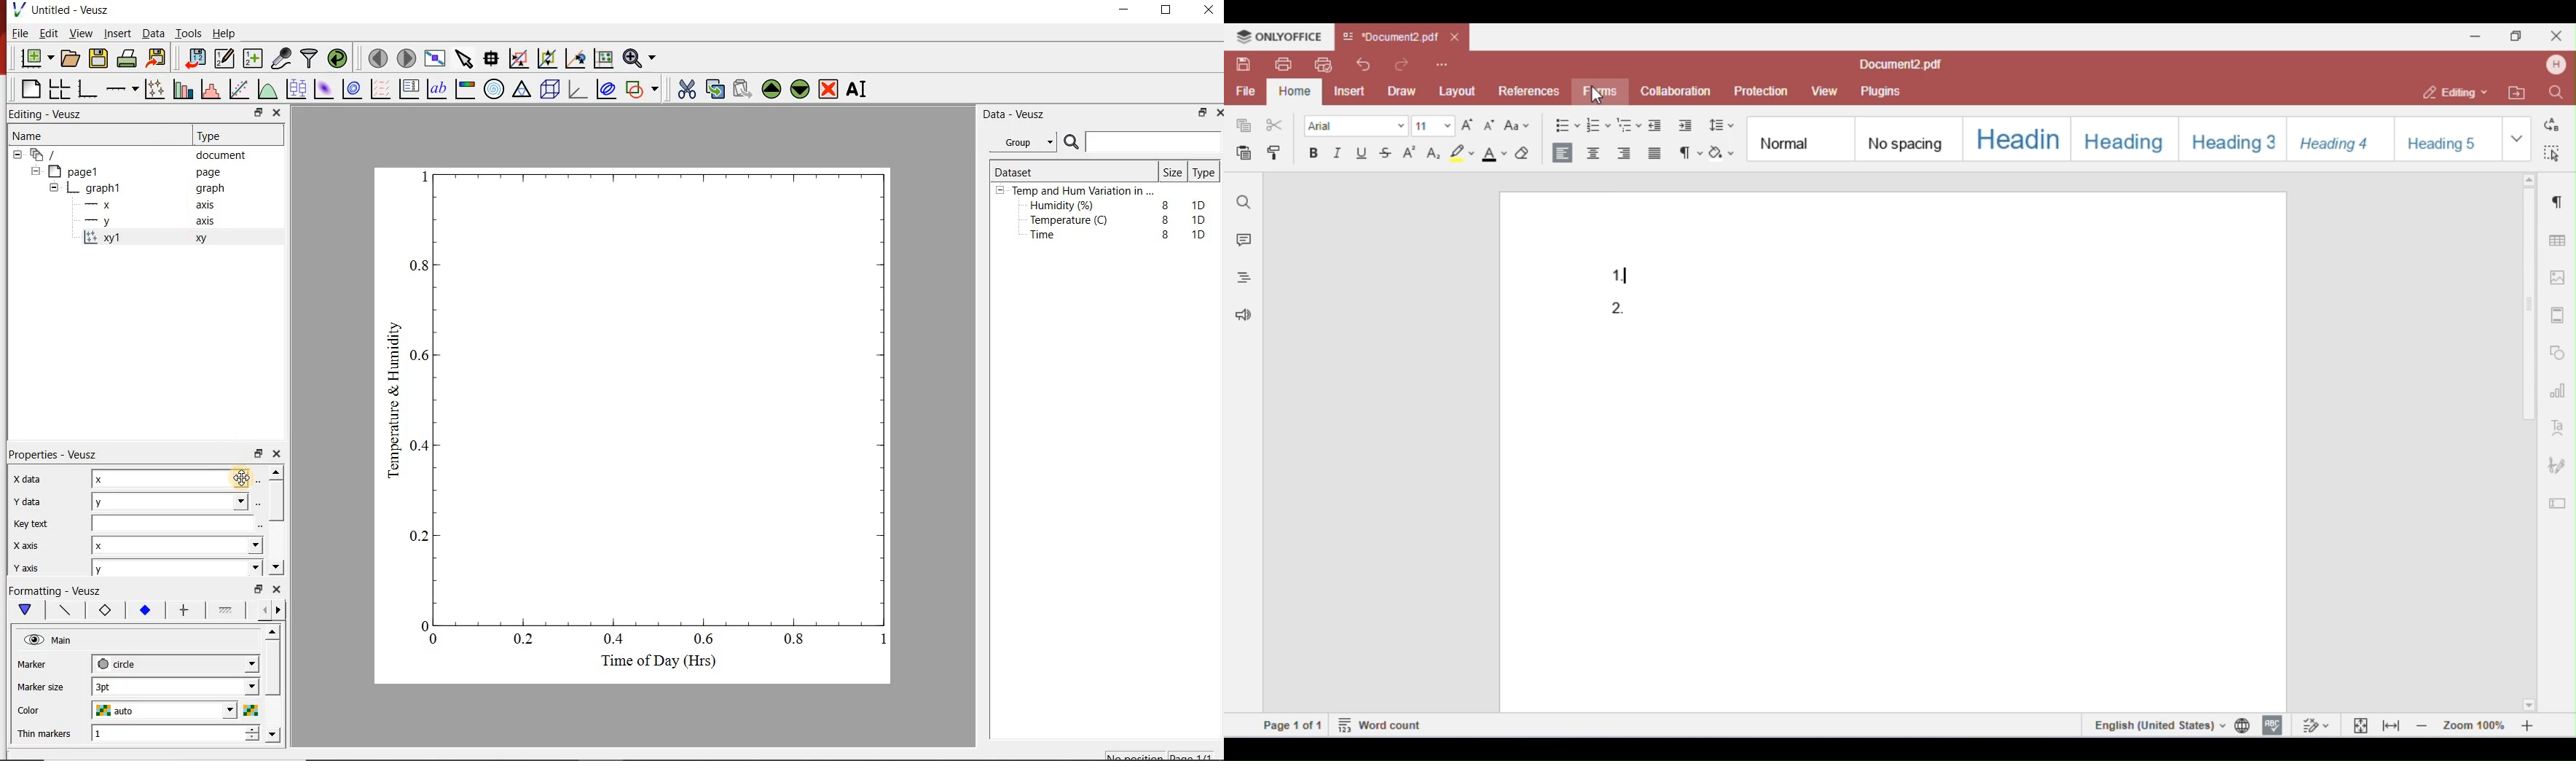  I want to click on base graph, so click(89, 87).